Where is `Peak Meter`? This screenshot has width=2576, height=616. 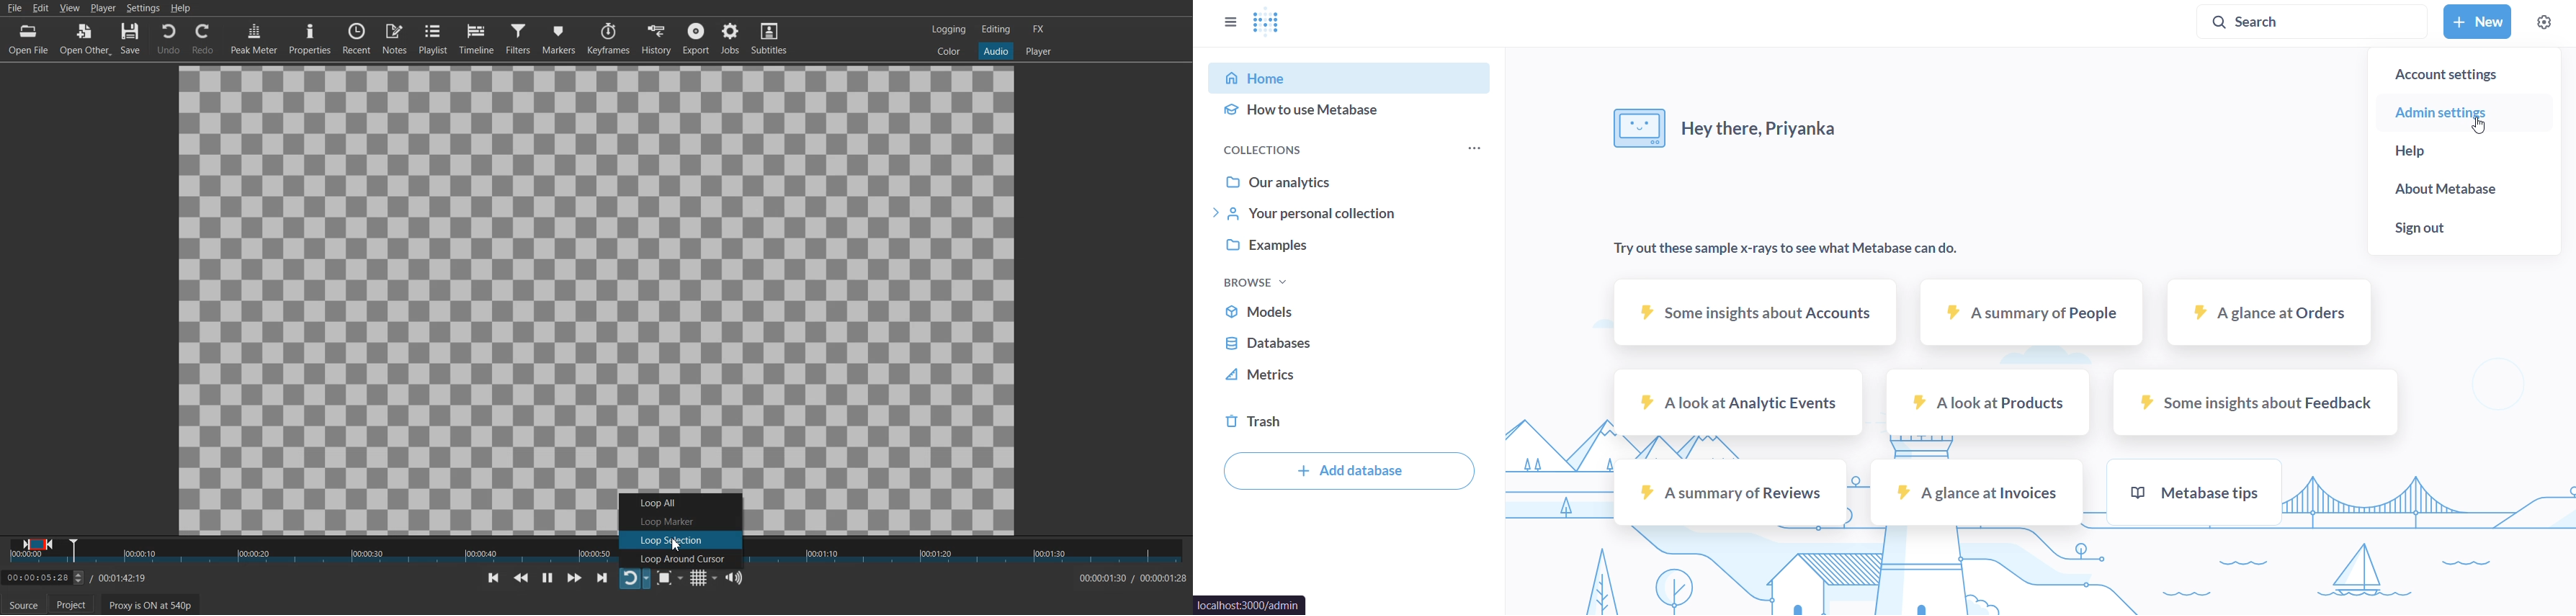 Peak Meter is located at coordinates (253, 38).